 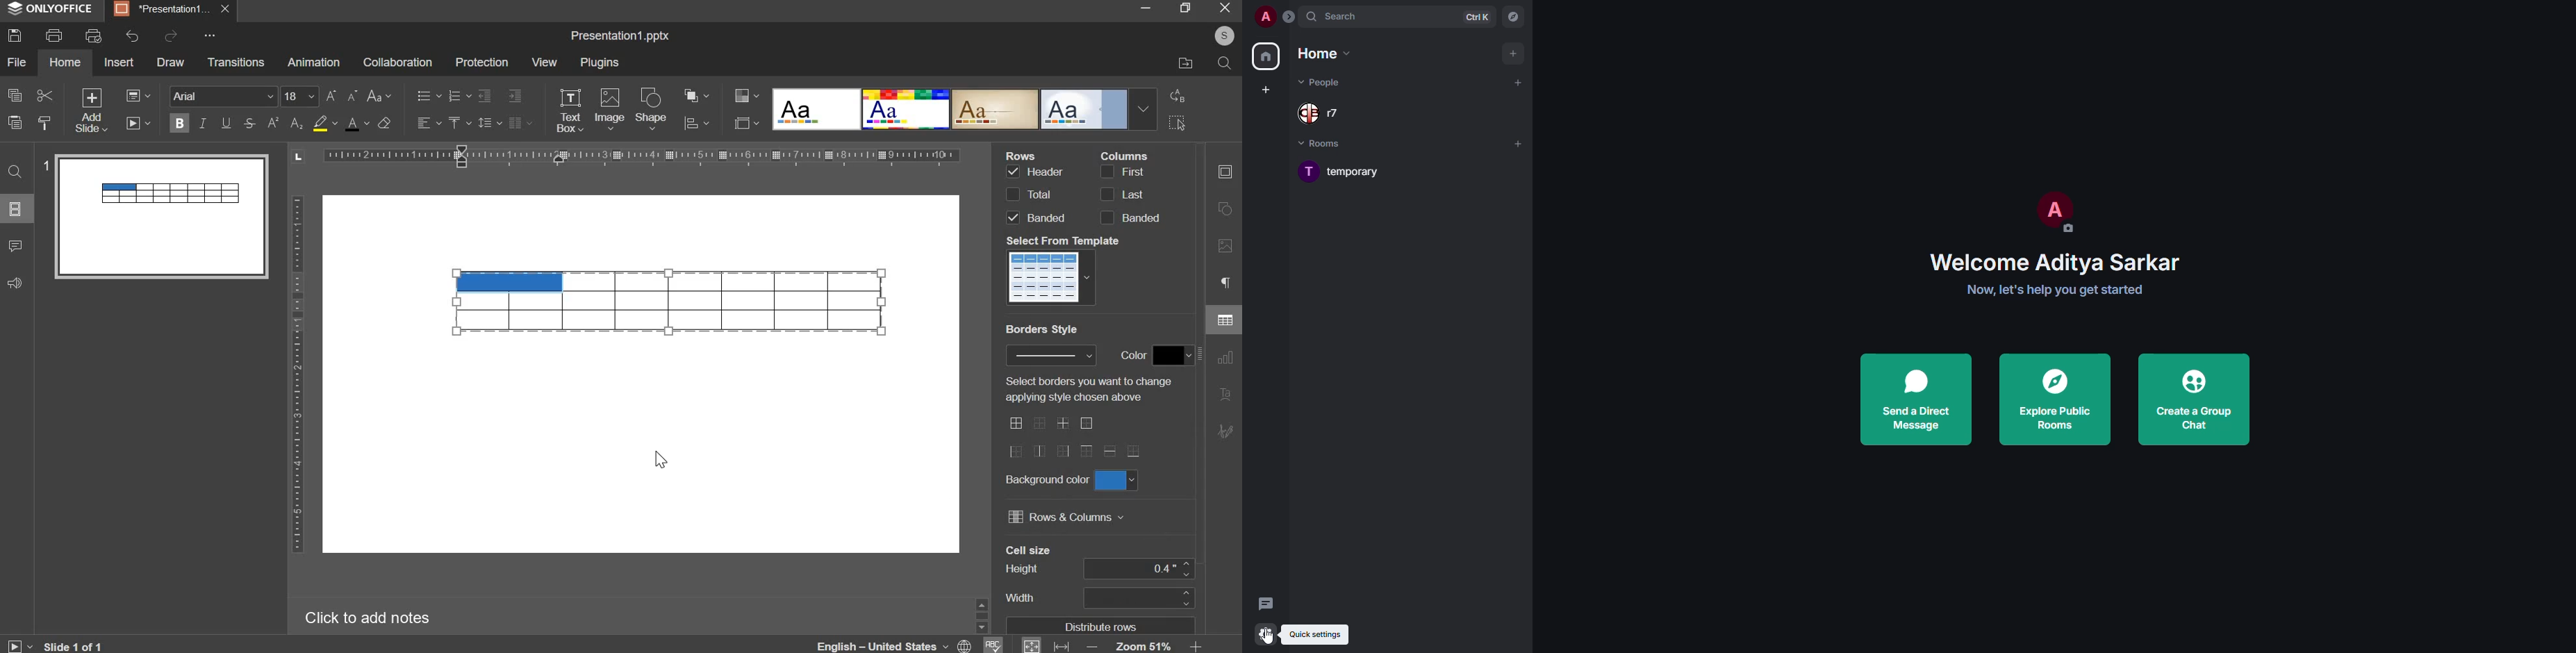 What do you see at coordinates (2195, 399) in the screenshot?
I see `create a group chat` at bounding box center [2195, 399].